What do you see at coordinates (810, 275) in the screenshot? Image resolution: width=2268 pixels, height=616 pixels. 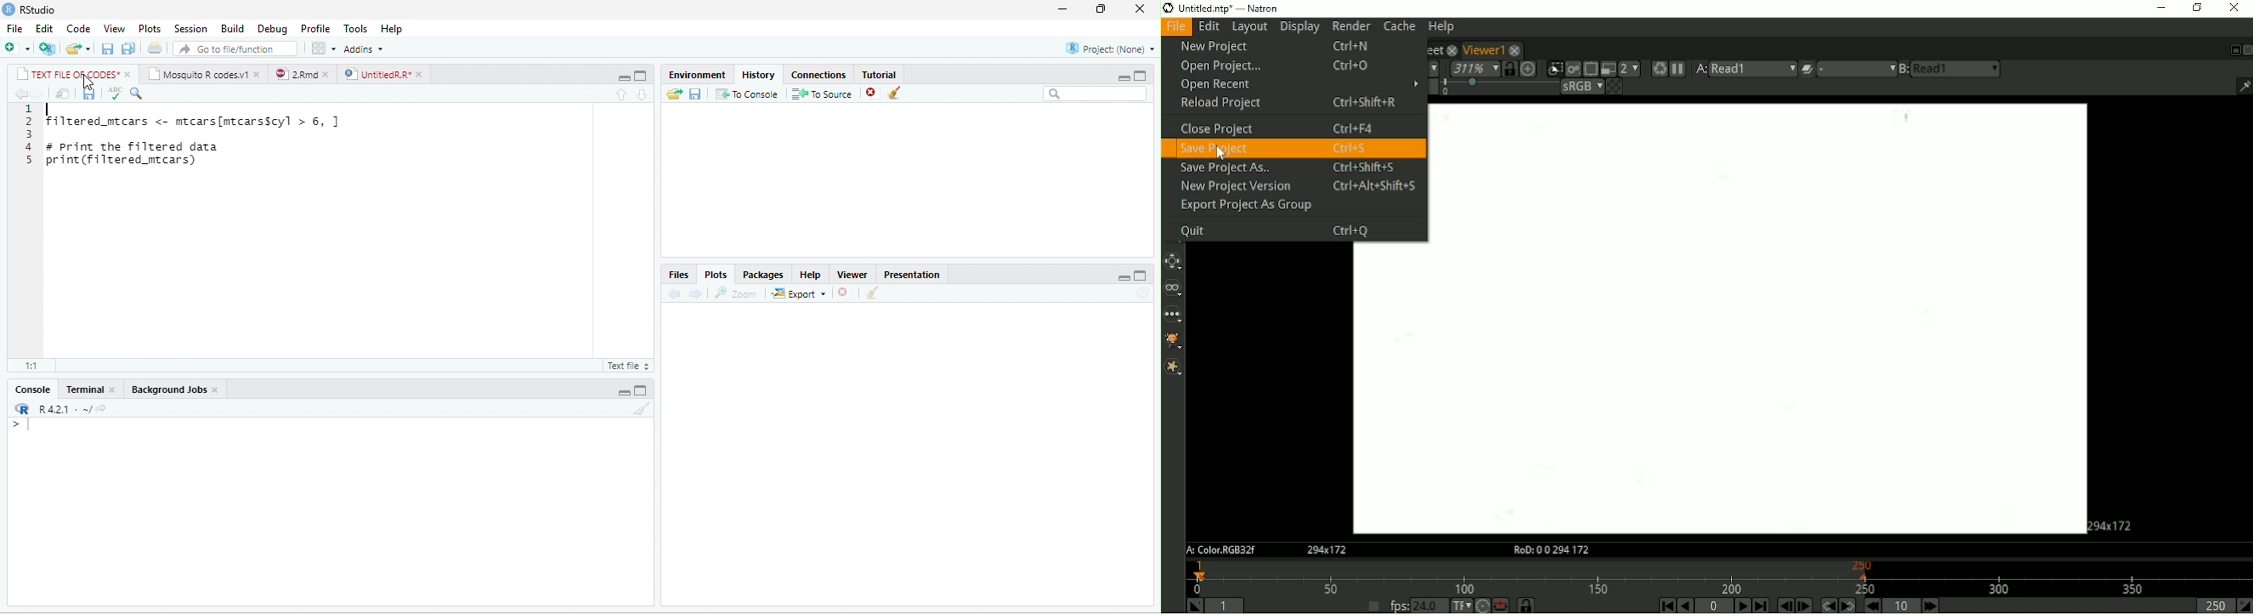 I see `Help` at bounding box center [810, 275].